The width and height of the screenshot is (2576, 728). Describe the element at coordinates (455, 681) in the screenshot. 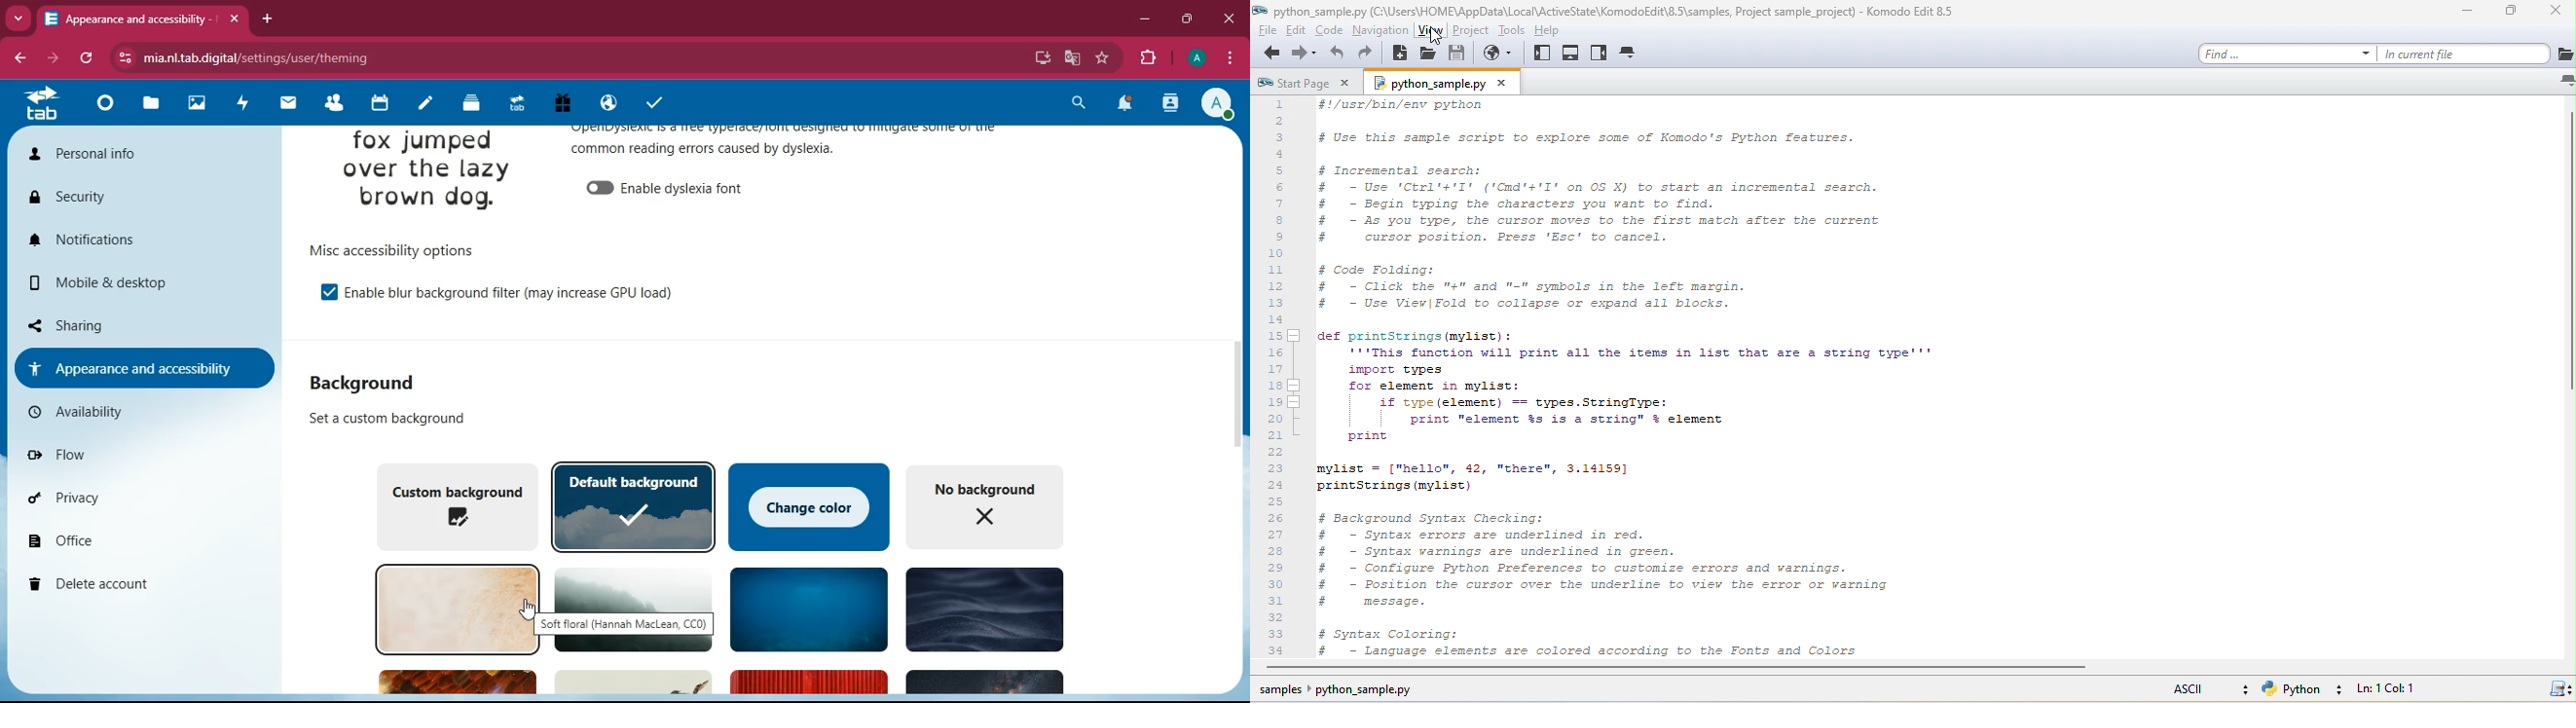

I see `` at that location.